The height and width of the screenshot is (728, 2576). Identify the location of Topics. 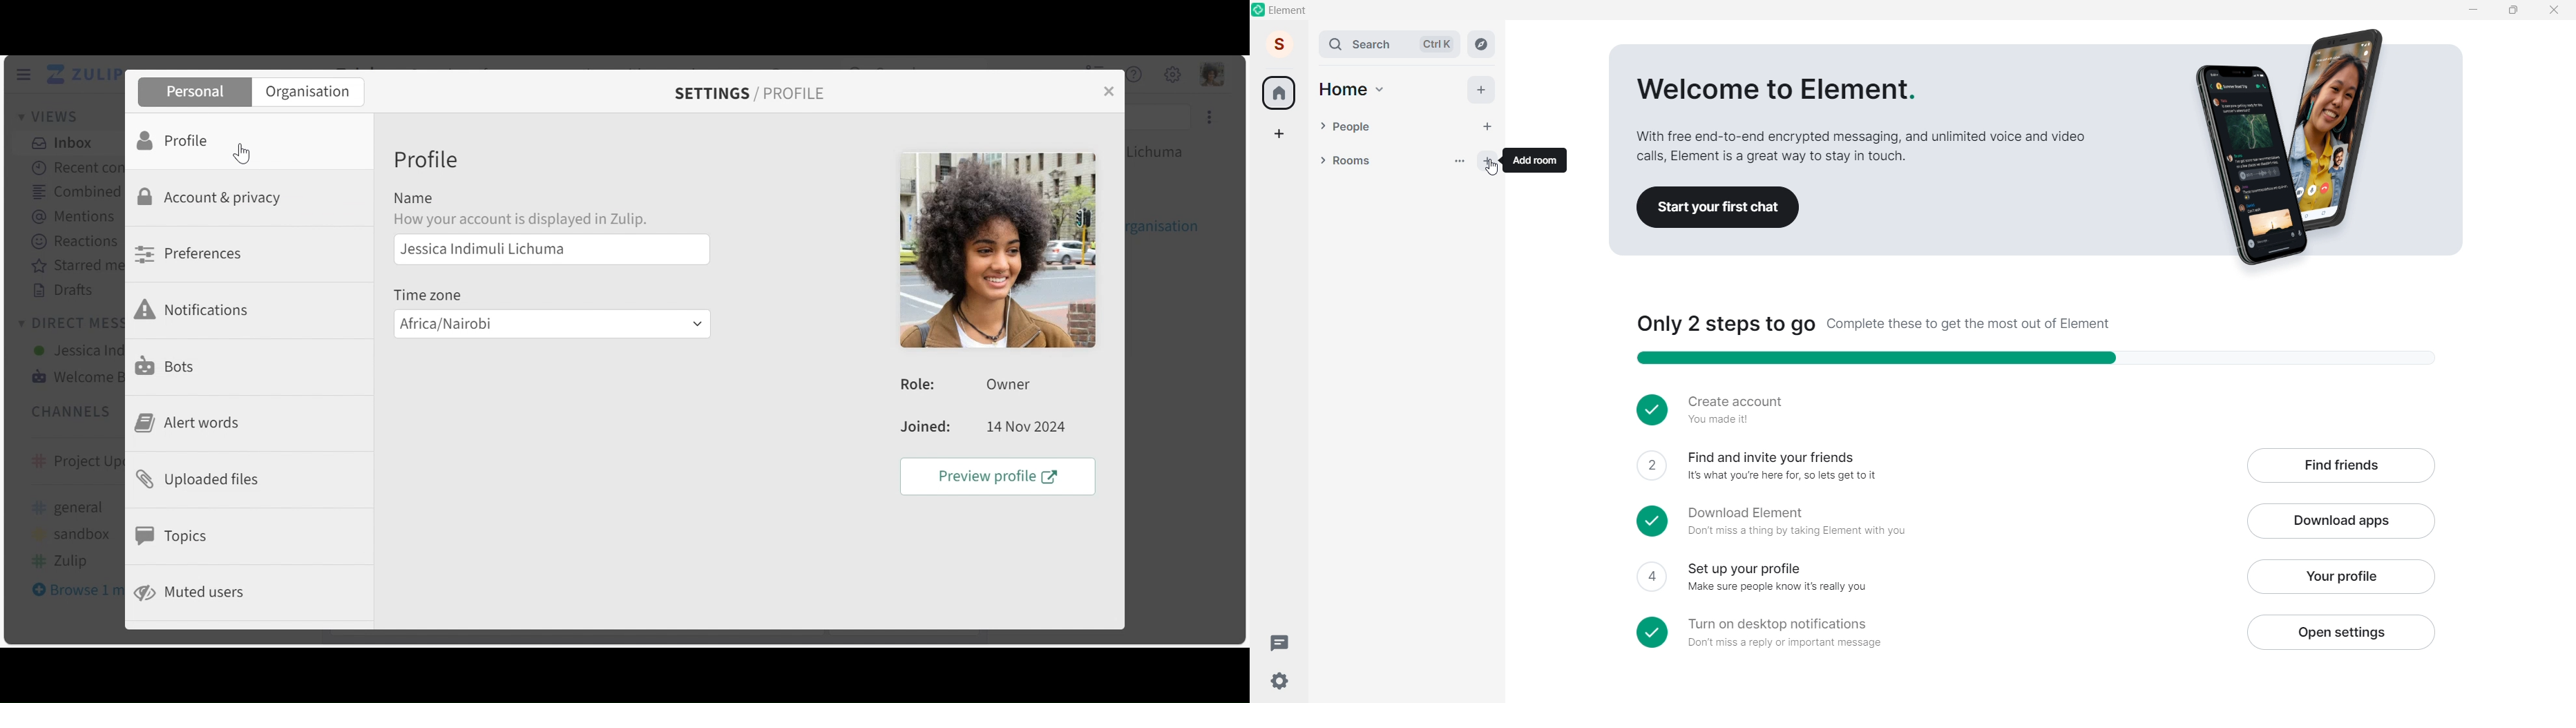
(175, 534).